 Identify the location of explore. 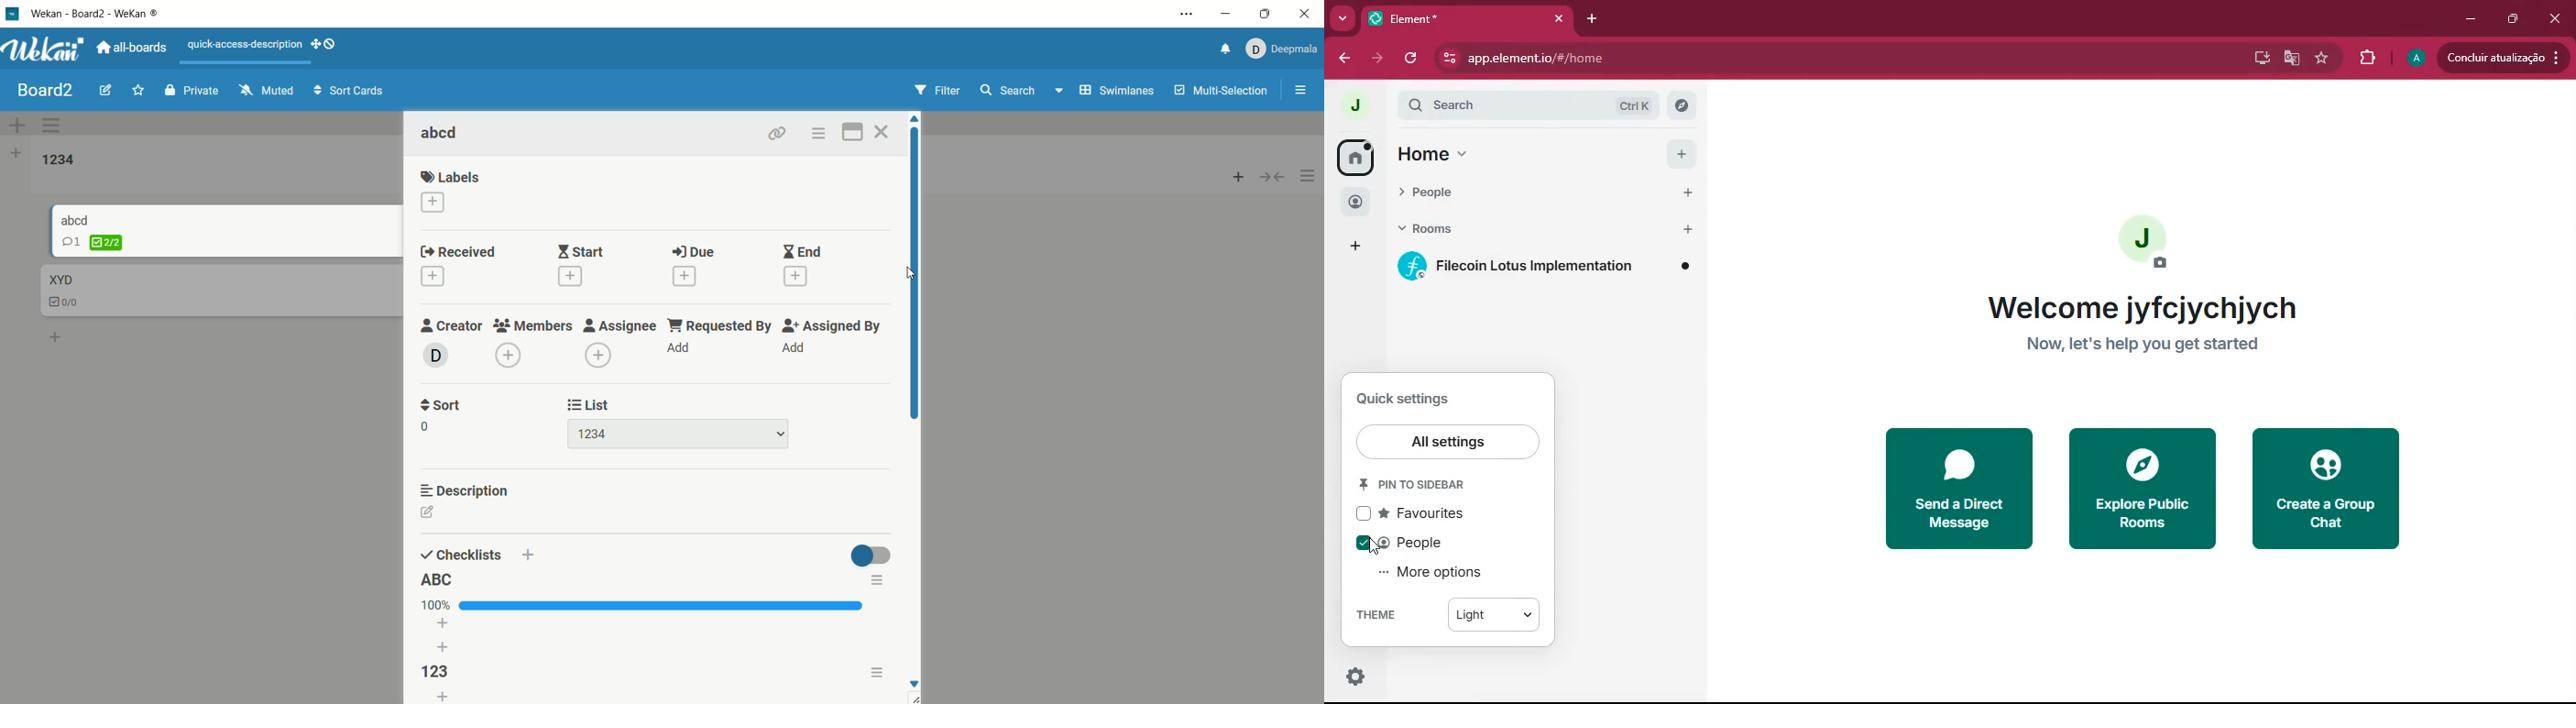
(2140, 489).